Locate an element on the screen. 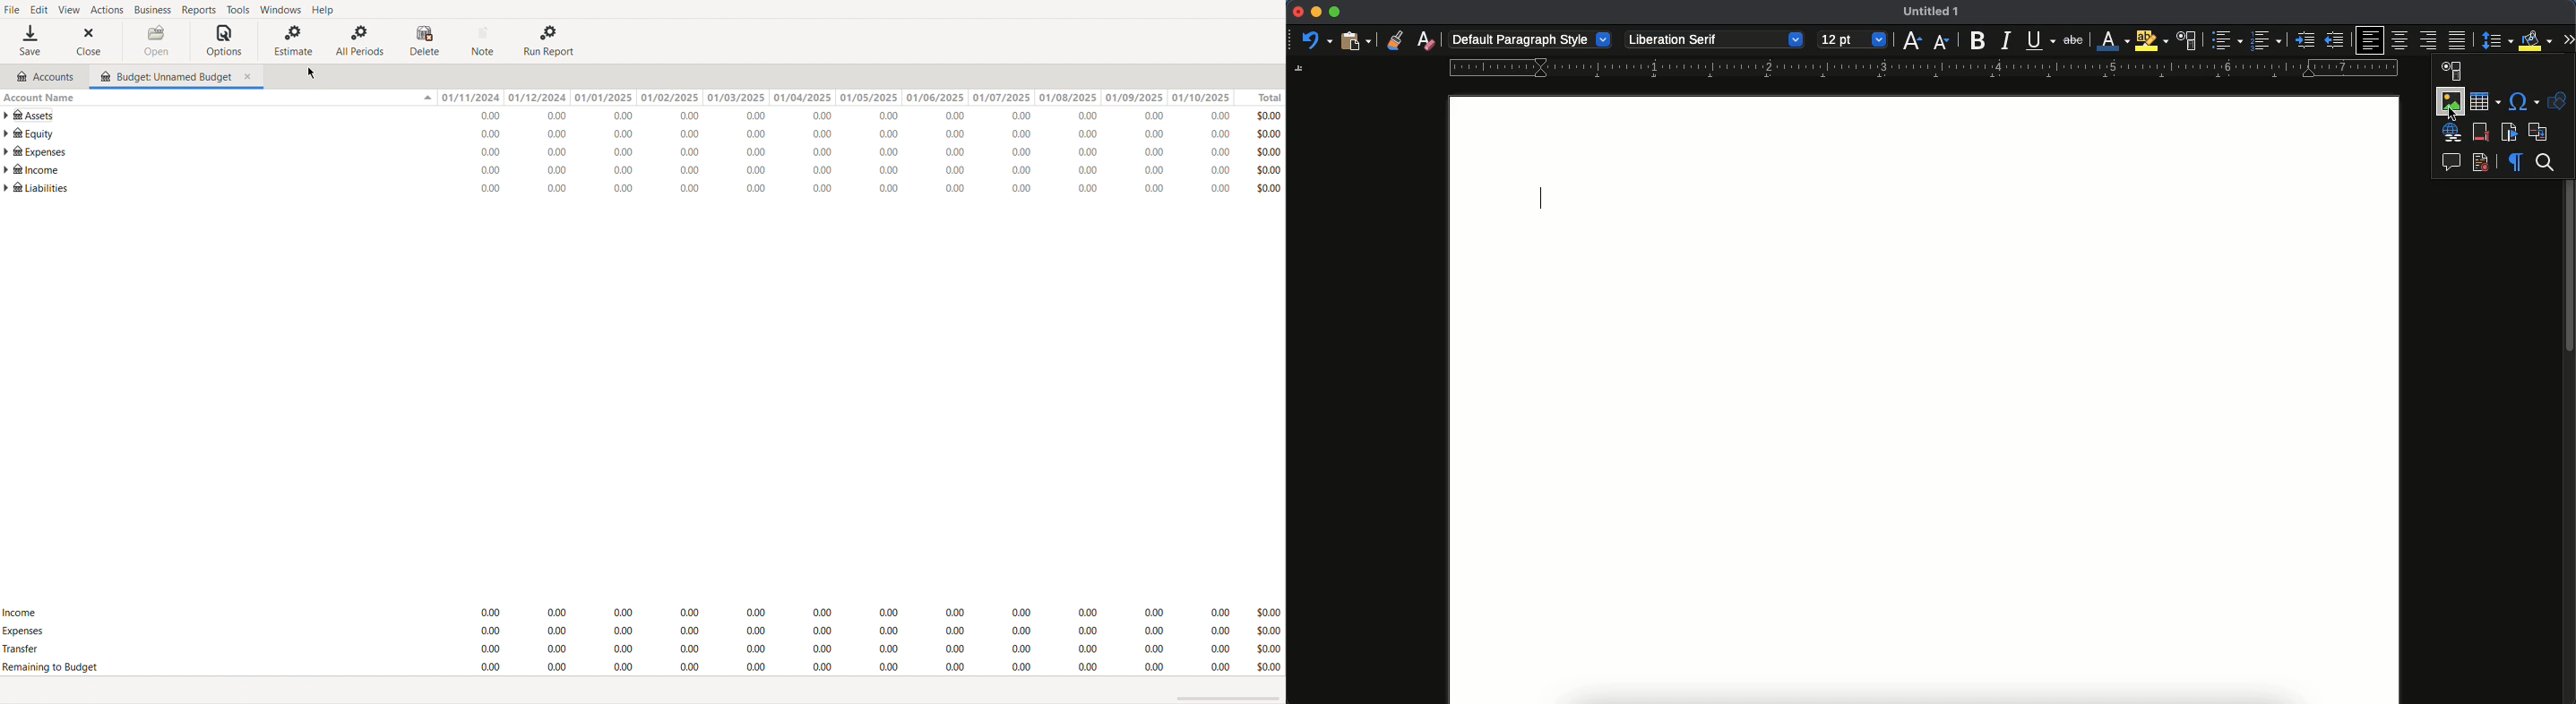 This screenshot has height=728, width=2576. italics is located at coordinates (2006, 41).